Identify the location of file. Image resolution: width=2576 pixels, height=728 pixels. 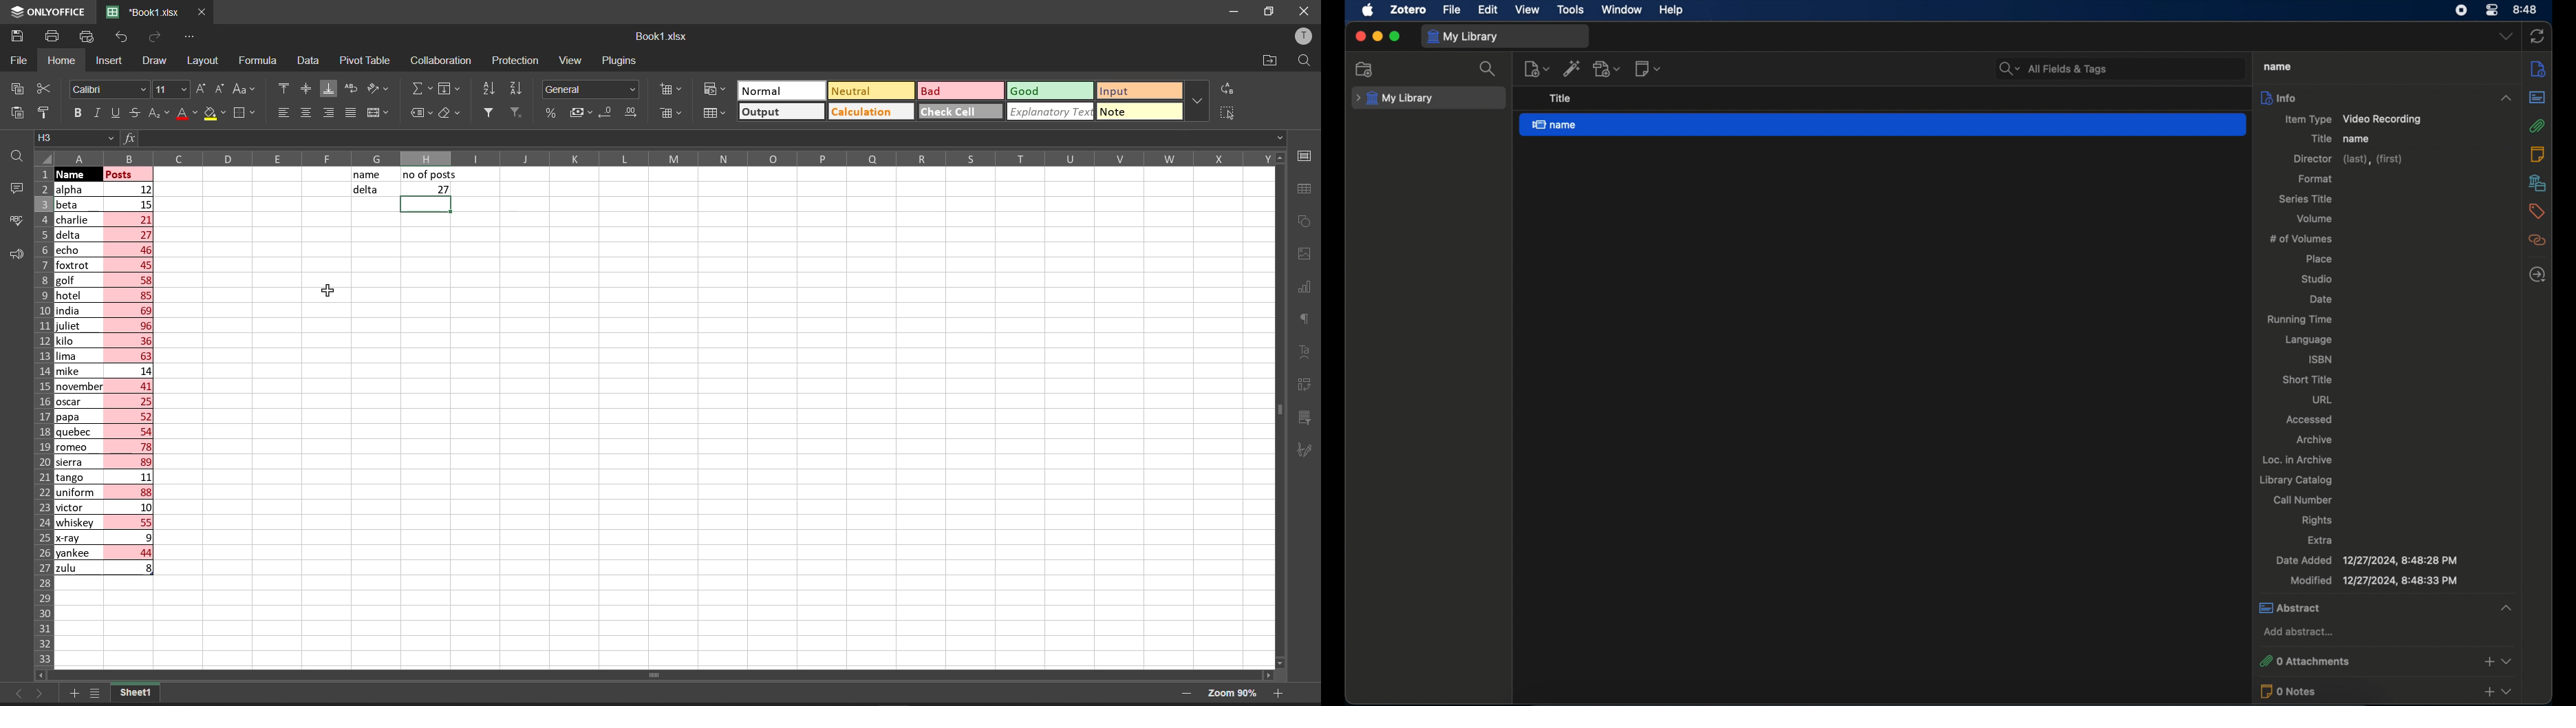
(1451, 10).